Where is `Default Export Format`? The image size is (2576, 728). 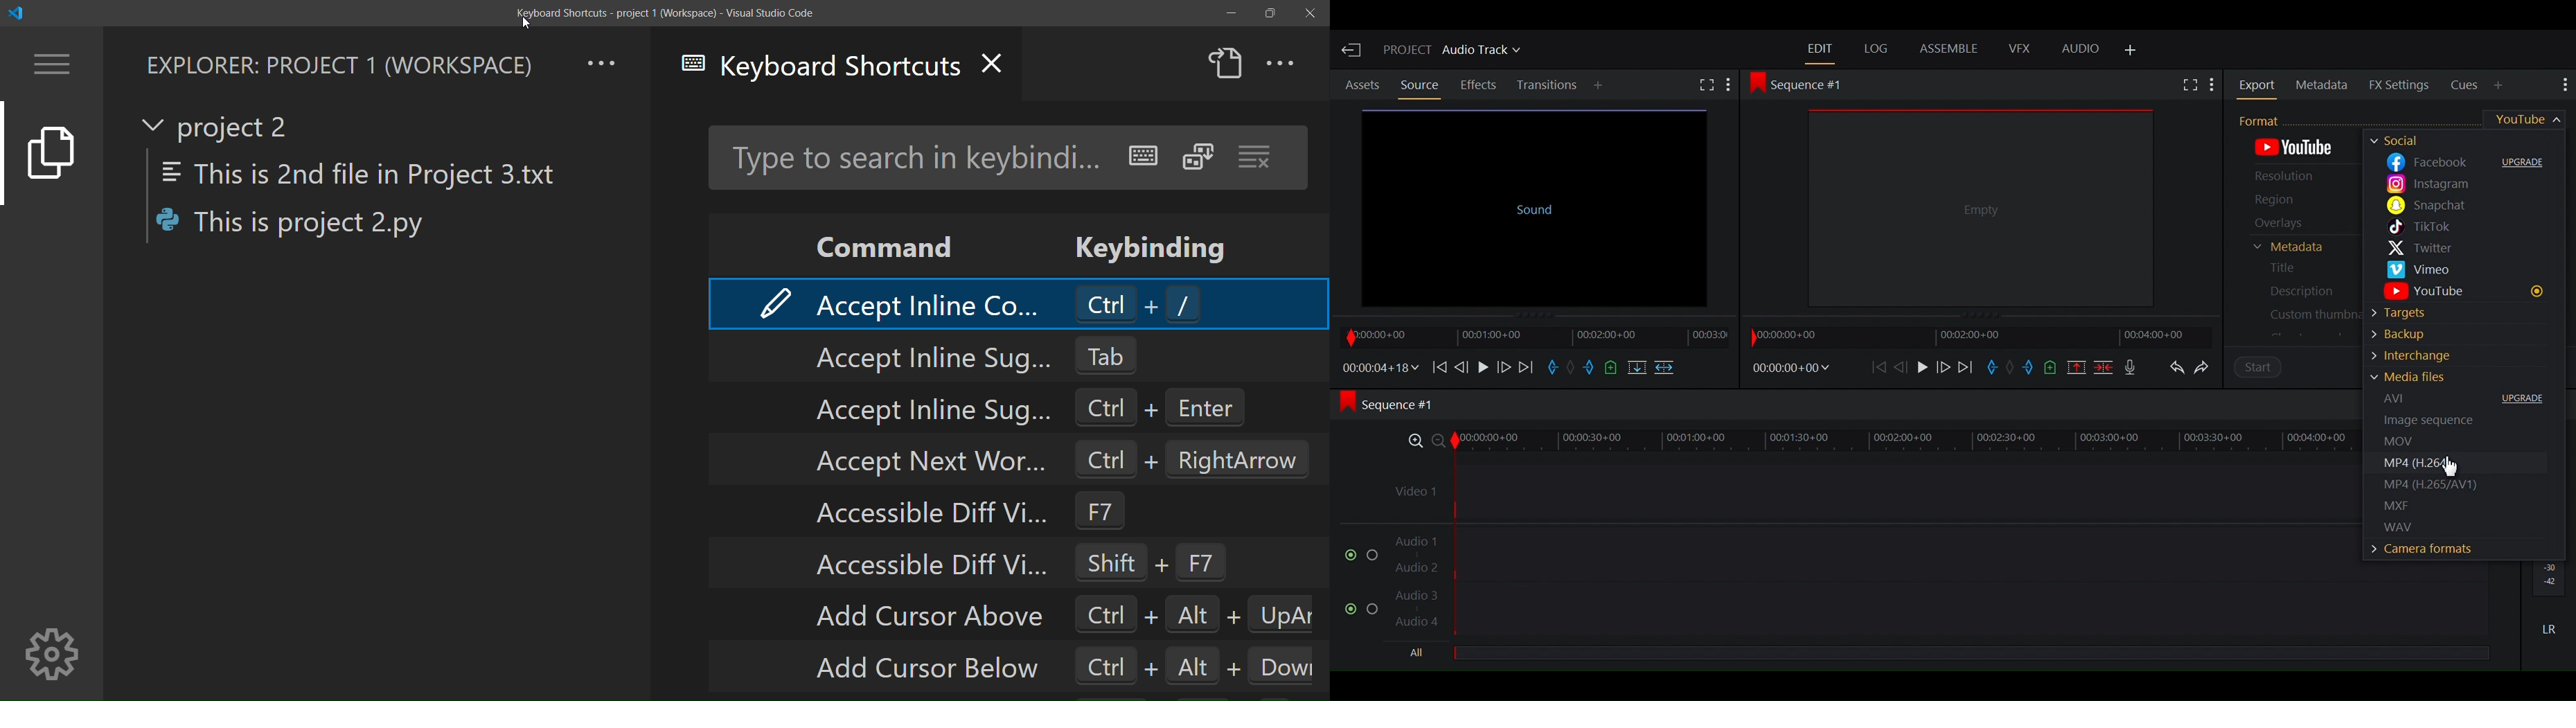
Default Export Format is located at coordinates (2299, 149).